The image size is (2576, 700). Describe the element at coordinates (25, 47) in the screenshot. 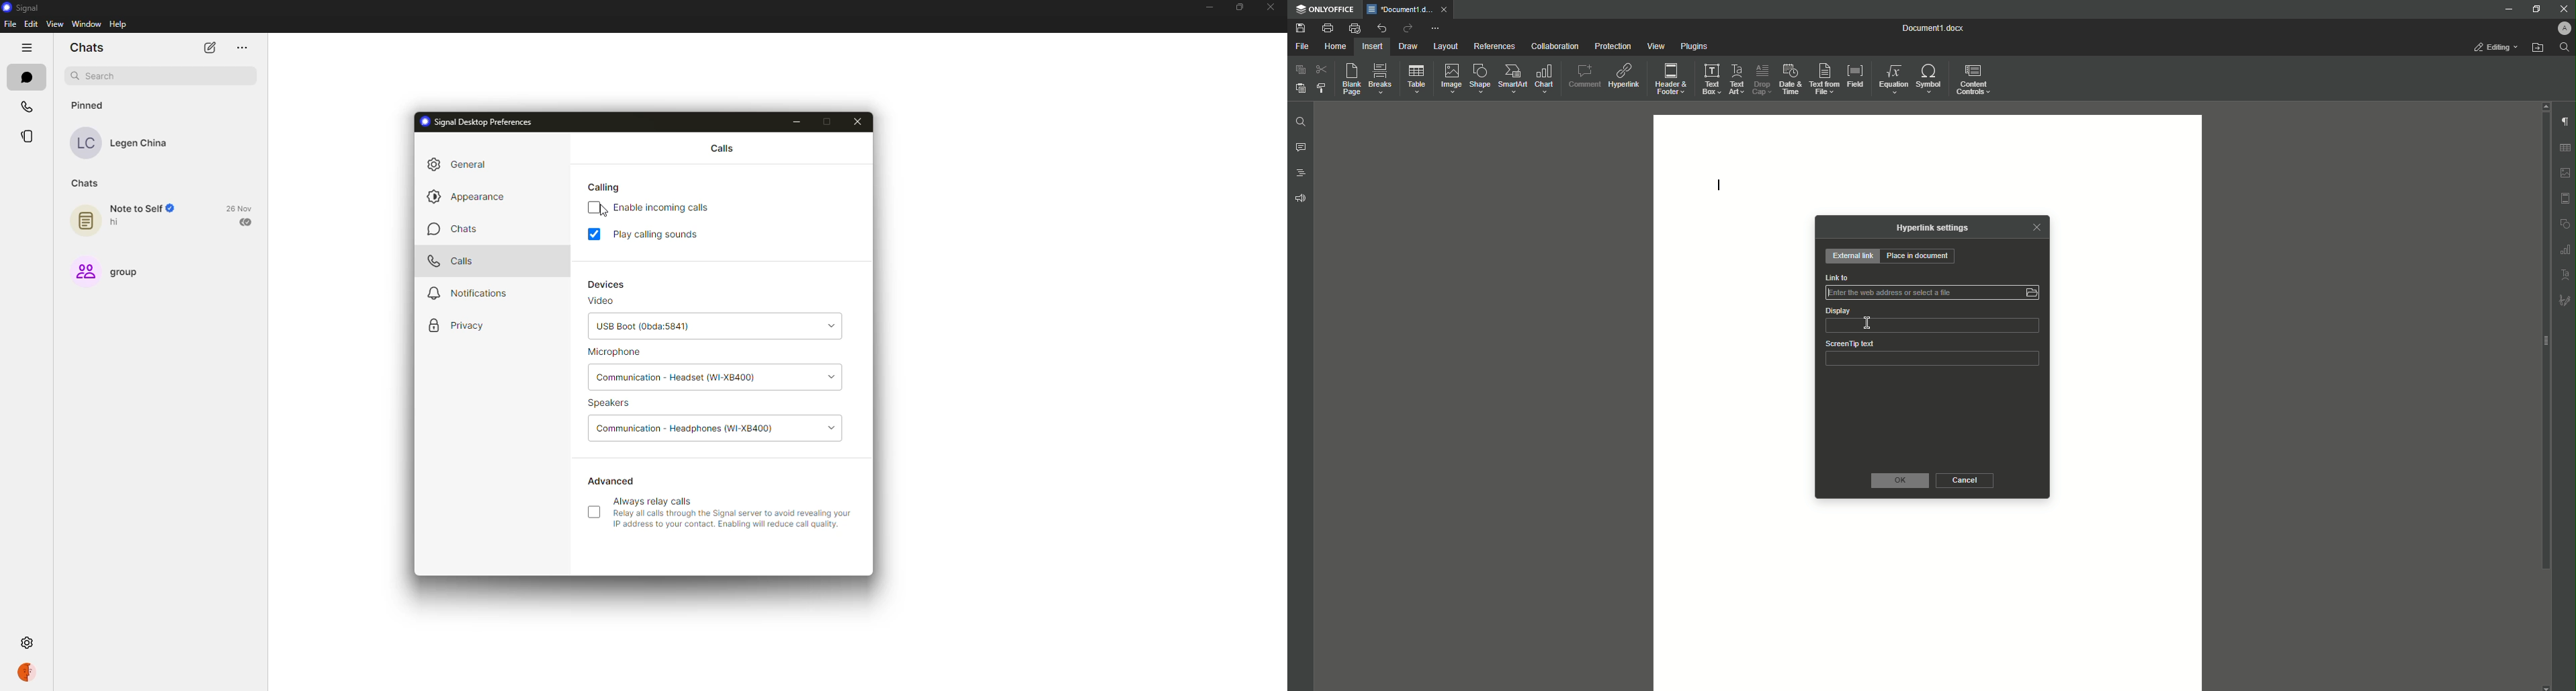

I see `hide tabs` at that location.